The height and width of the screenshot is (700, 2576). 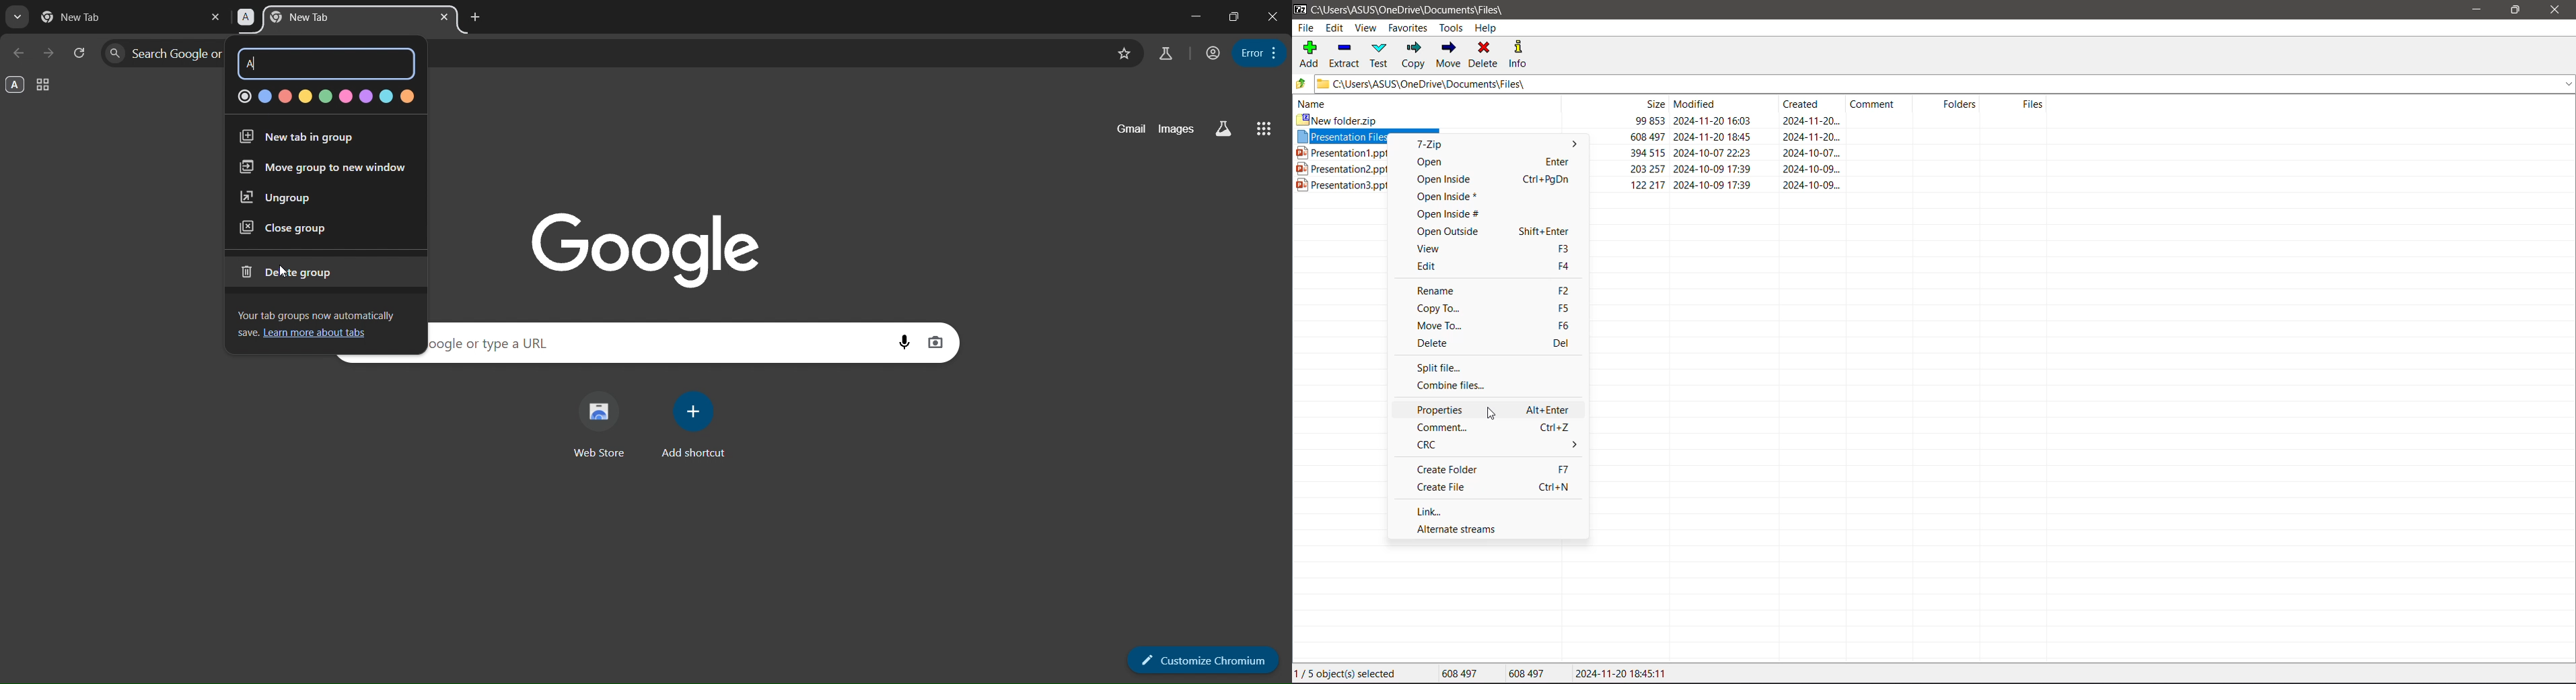 I want to click on your tab groups now automatically , so click(x=322, y=312).